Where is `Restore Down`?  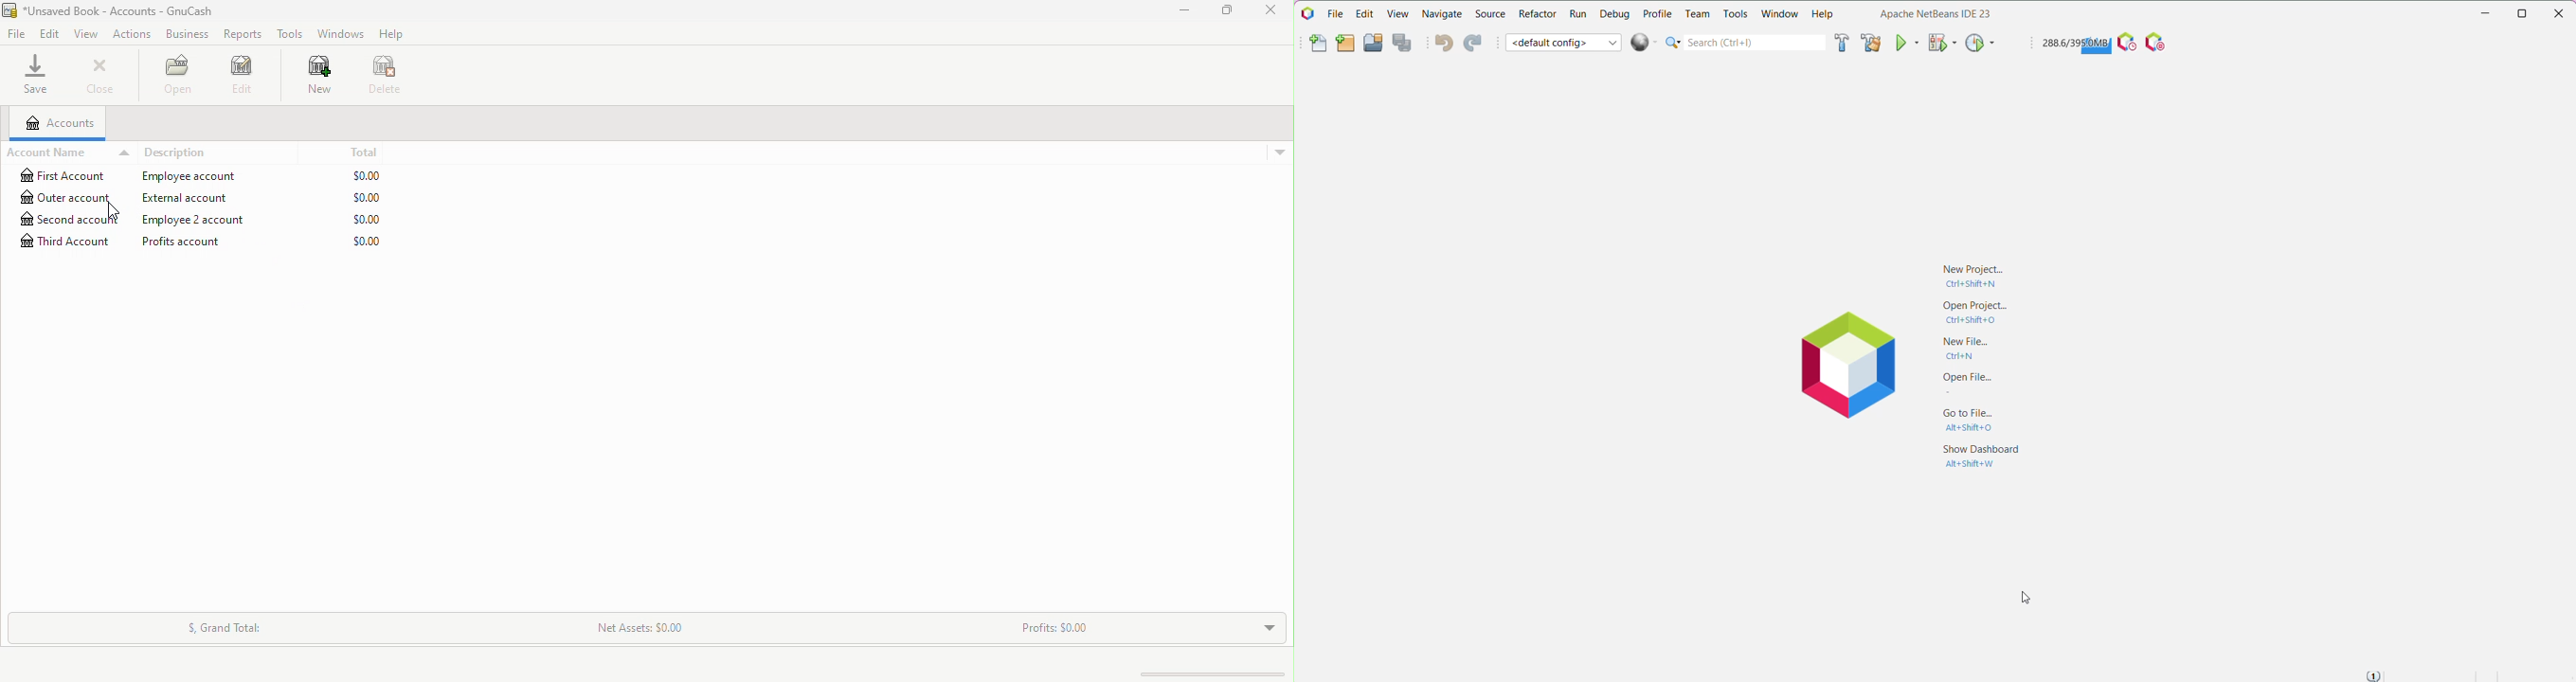 Restore Down is located at coordinates (2523, 13).